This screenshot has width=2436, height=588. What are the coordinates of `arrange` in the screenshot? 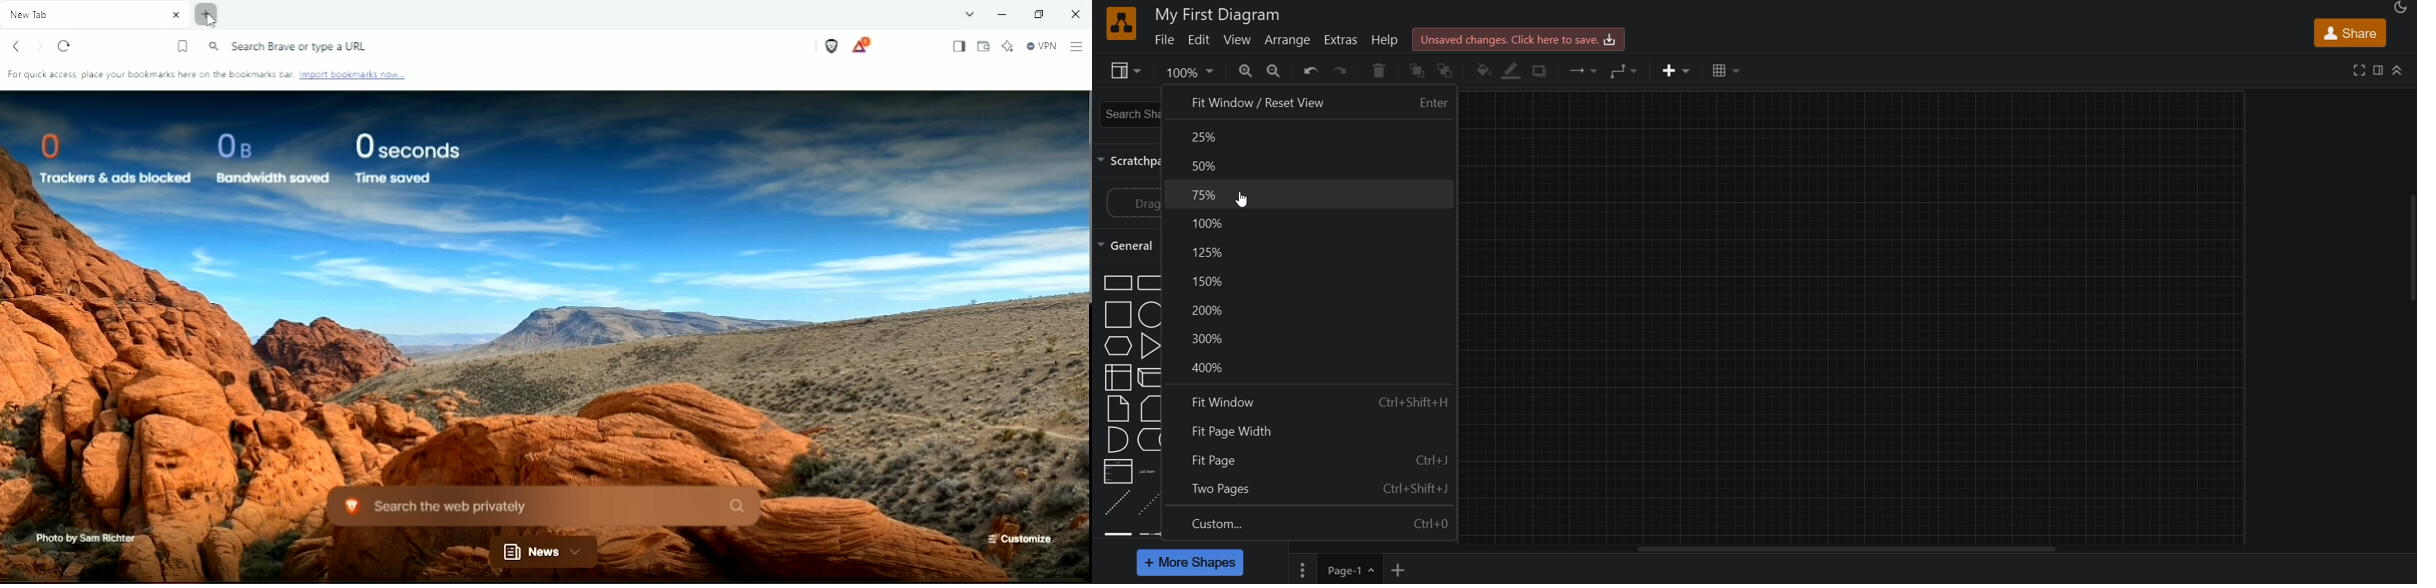 It's located at (1290, 41).